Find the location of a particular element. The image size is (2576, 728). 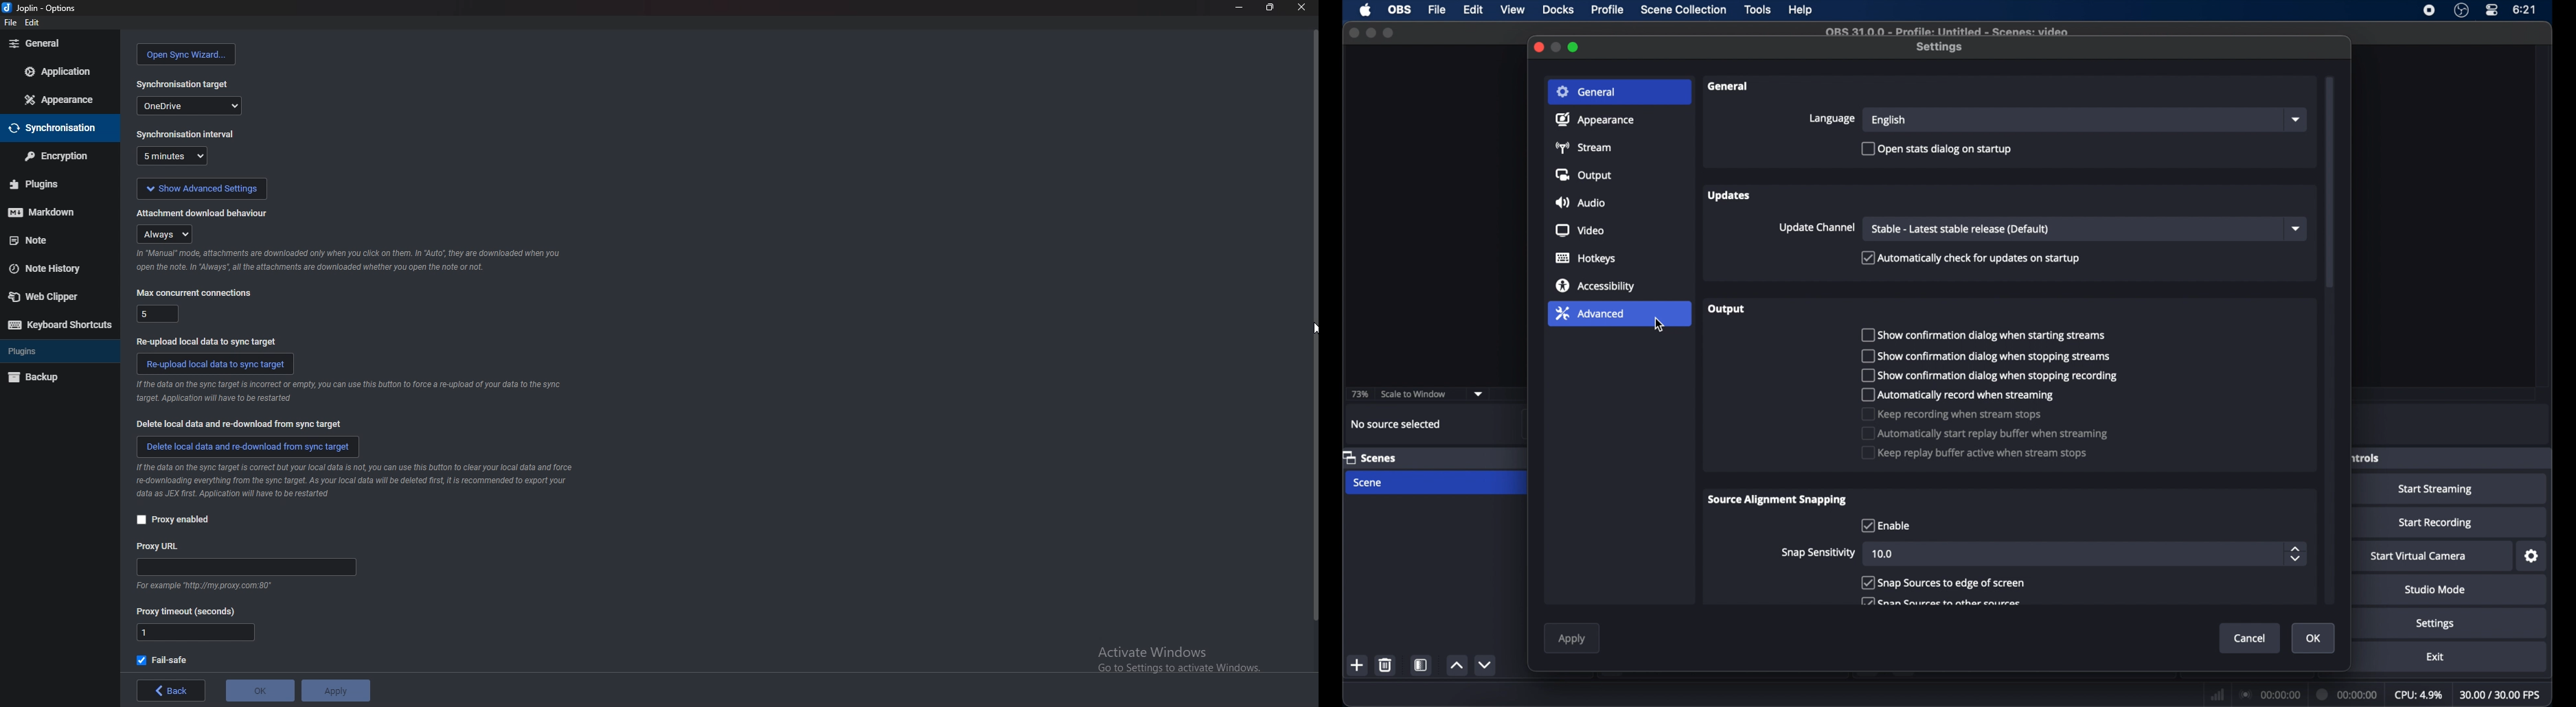

fps is located at coordinates (2501, 695).